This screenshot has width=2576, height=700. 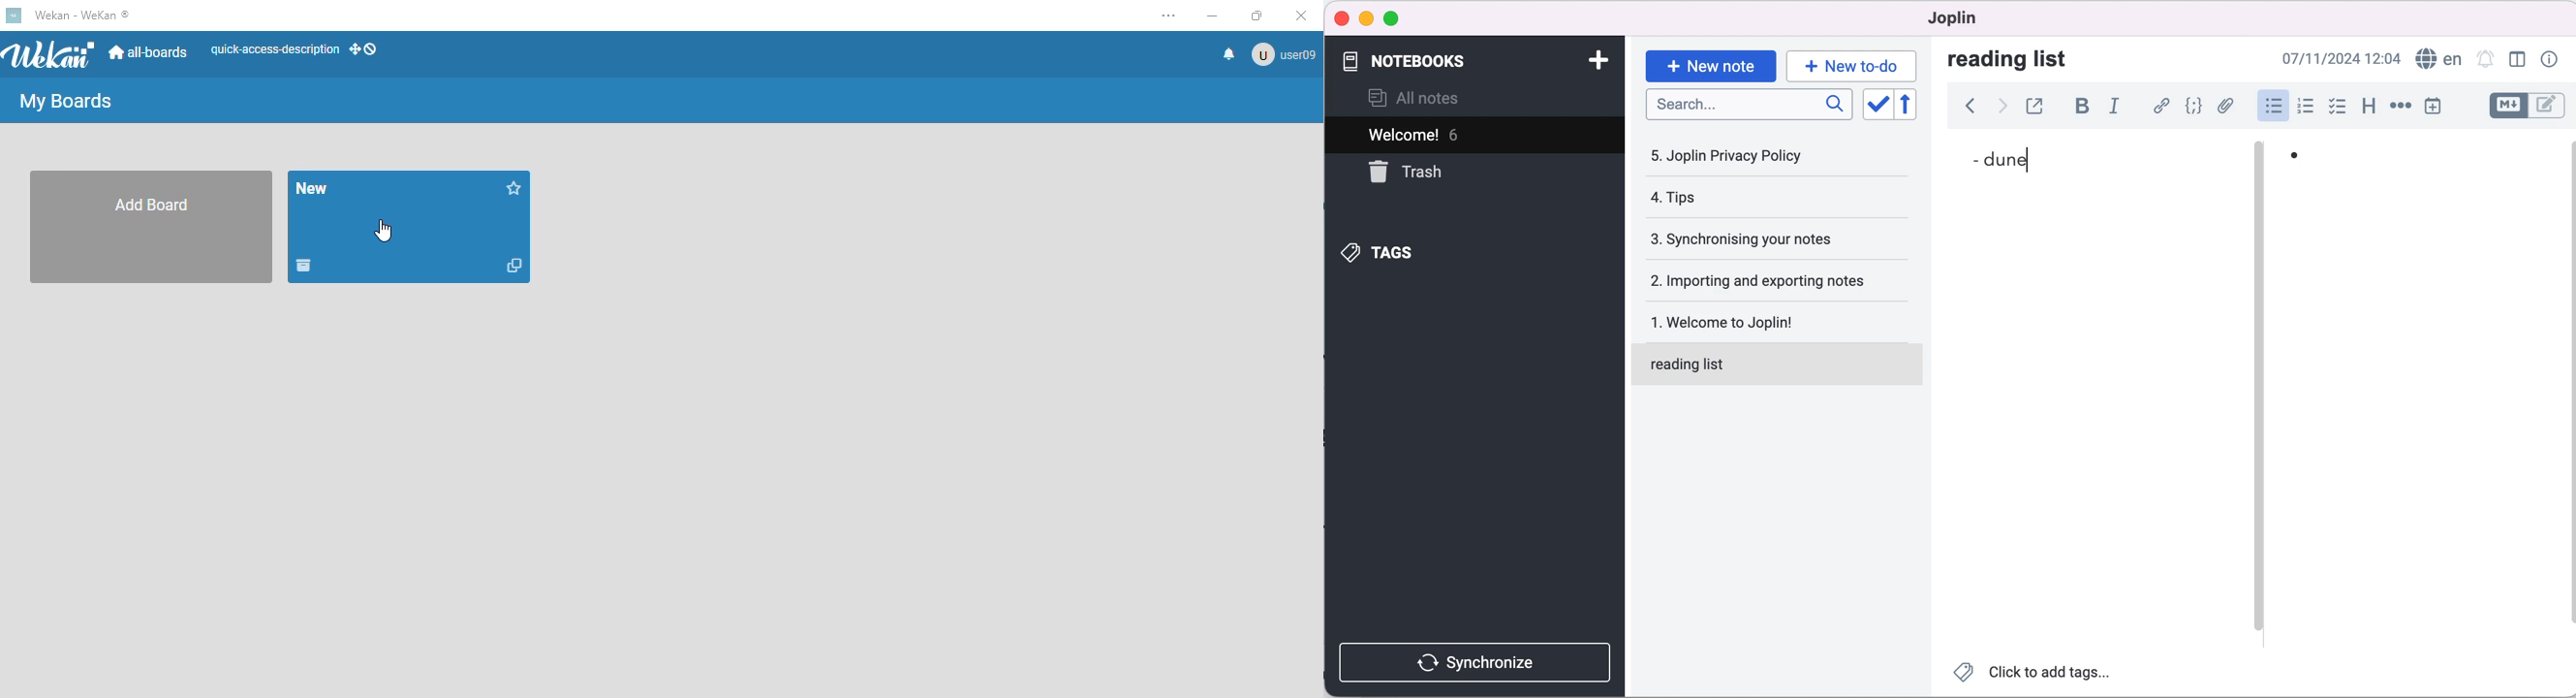 I want to click on checkbox, so click(x=2339, y=108).